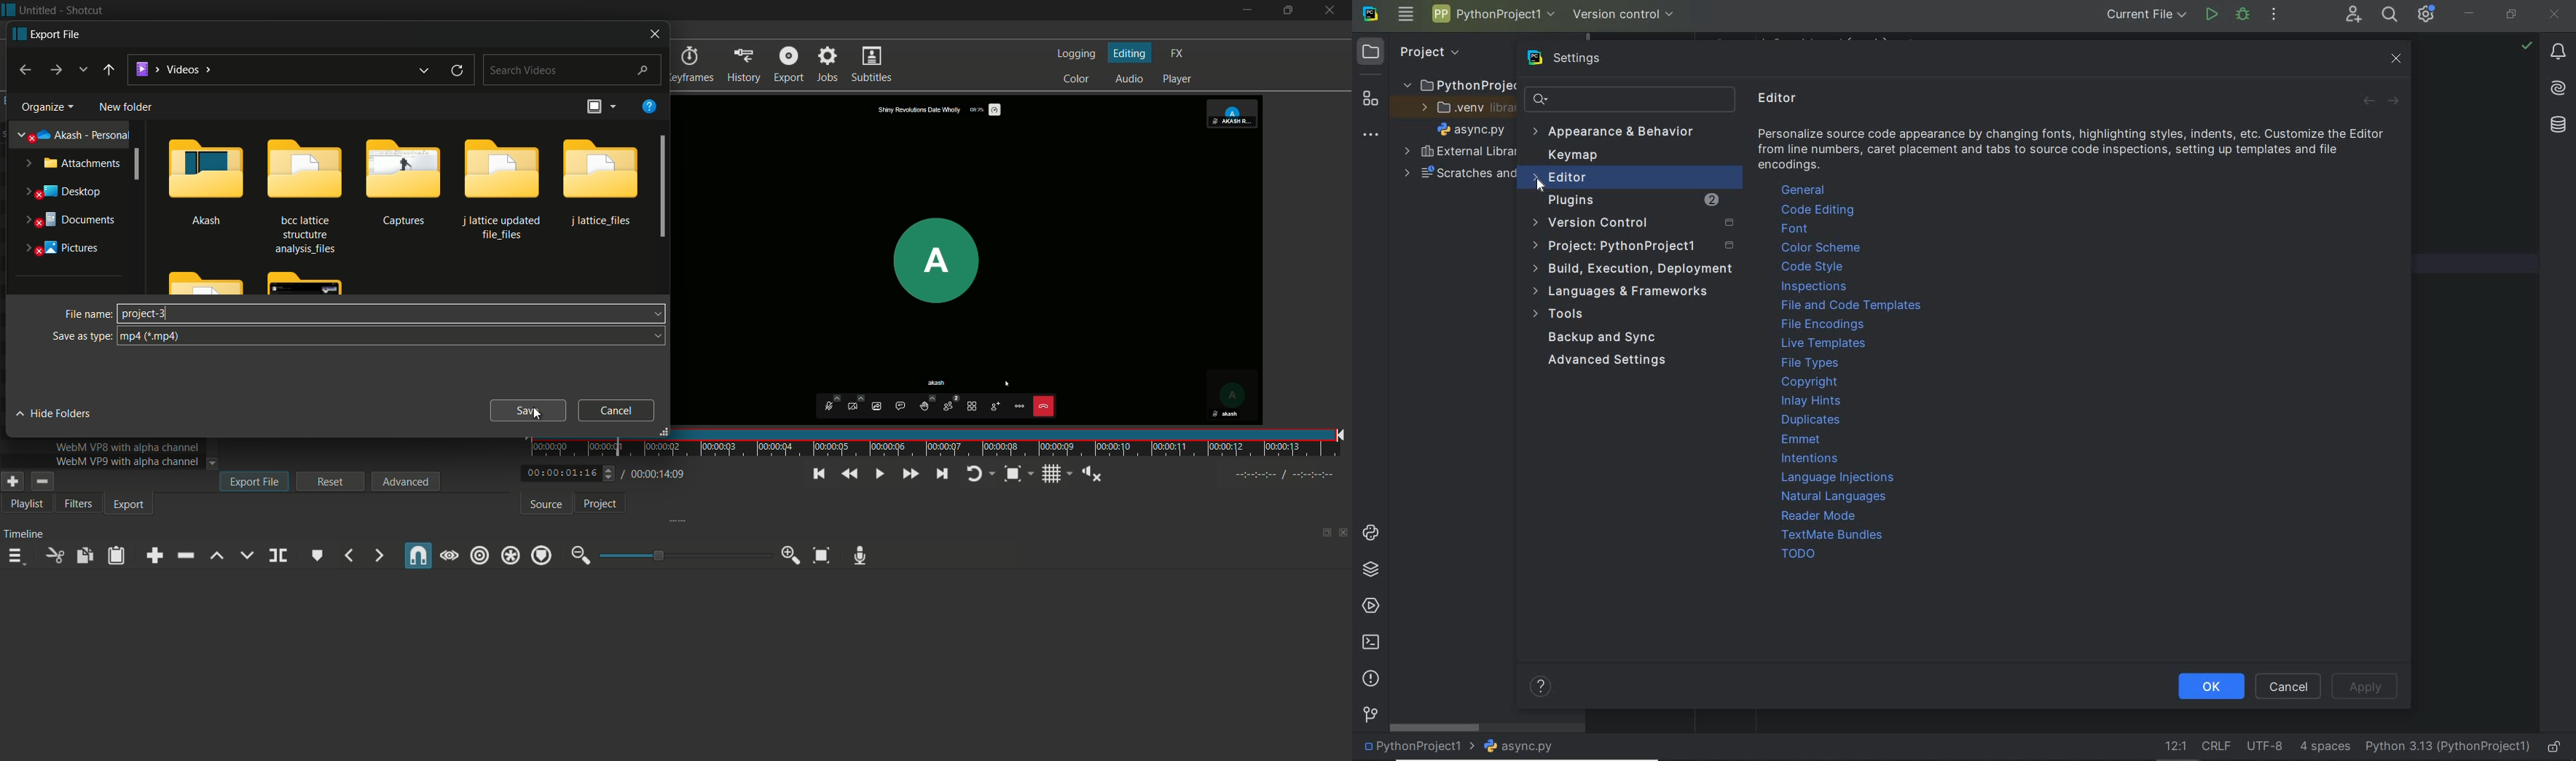 The height and width of the screenshot is (784, 2576). I want to click on append, so click(151, 555).